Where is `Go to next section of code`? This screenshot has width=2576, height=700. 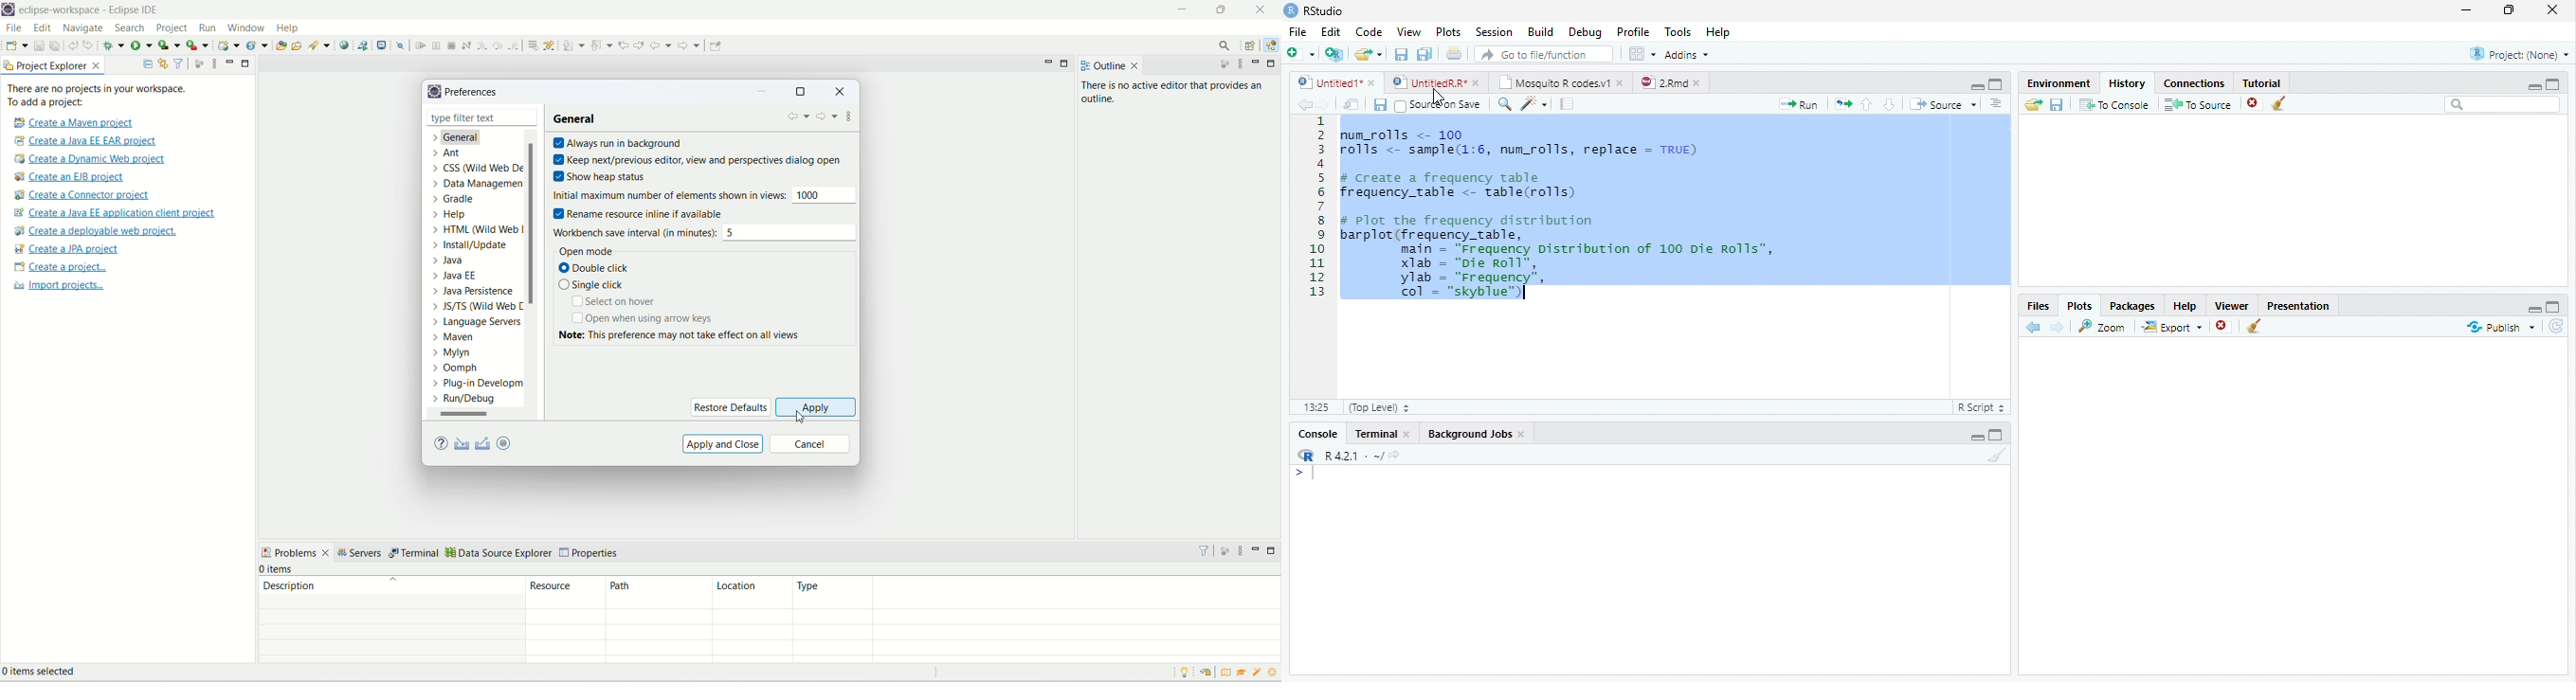
Go to next section of code is located at coordinates (1890, 104).